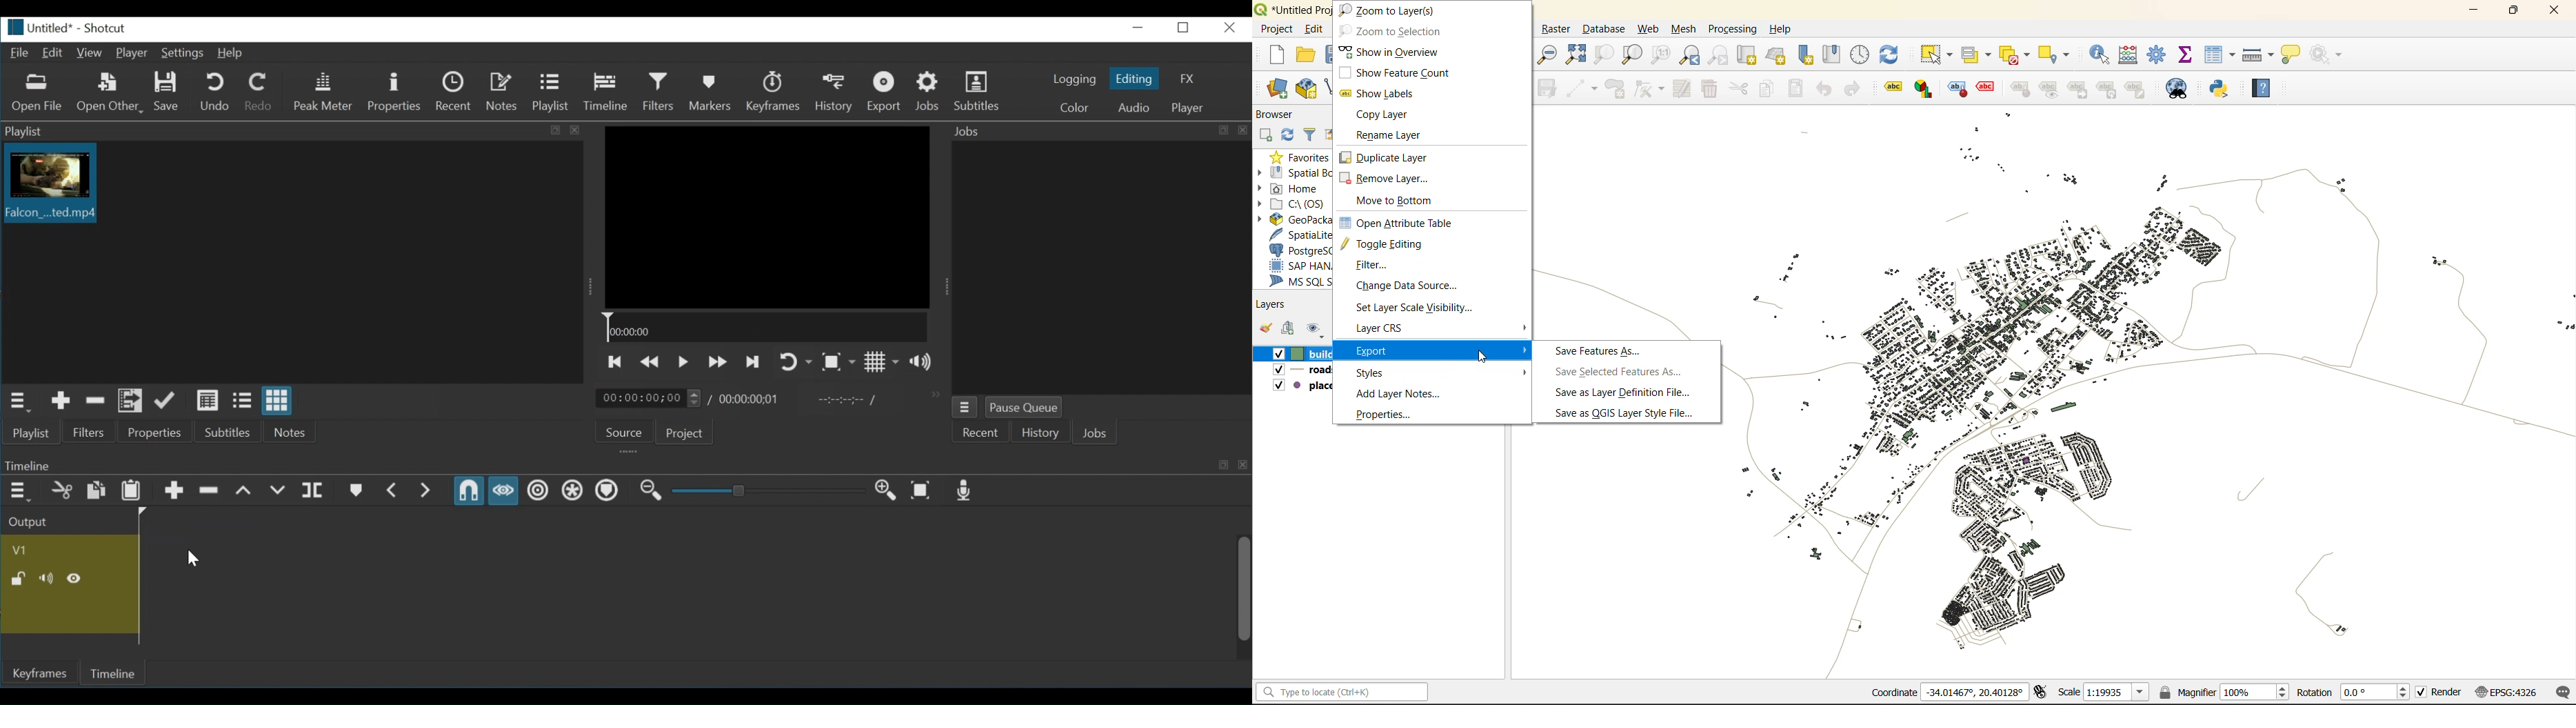 The height and width of the screenshot is (728, 2576). Describe the element at coordinates (183, 53) in the screenshot. I see `Settings` at that location.